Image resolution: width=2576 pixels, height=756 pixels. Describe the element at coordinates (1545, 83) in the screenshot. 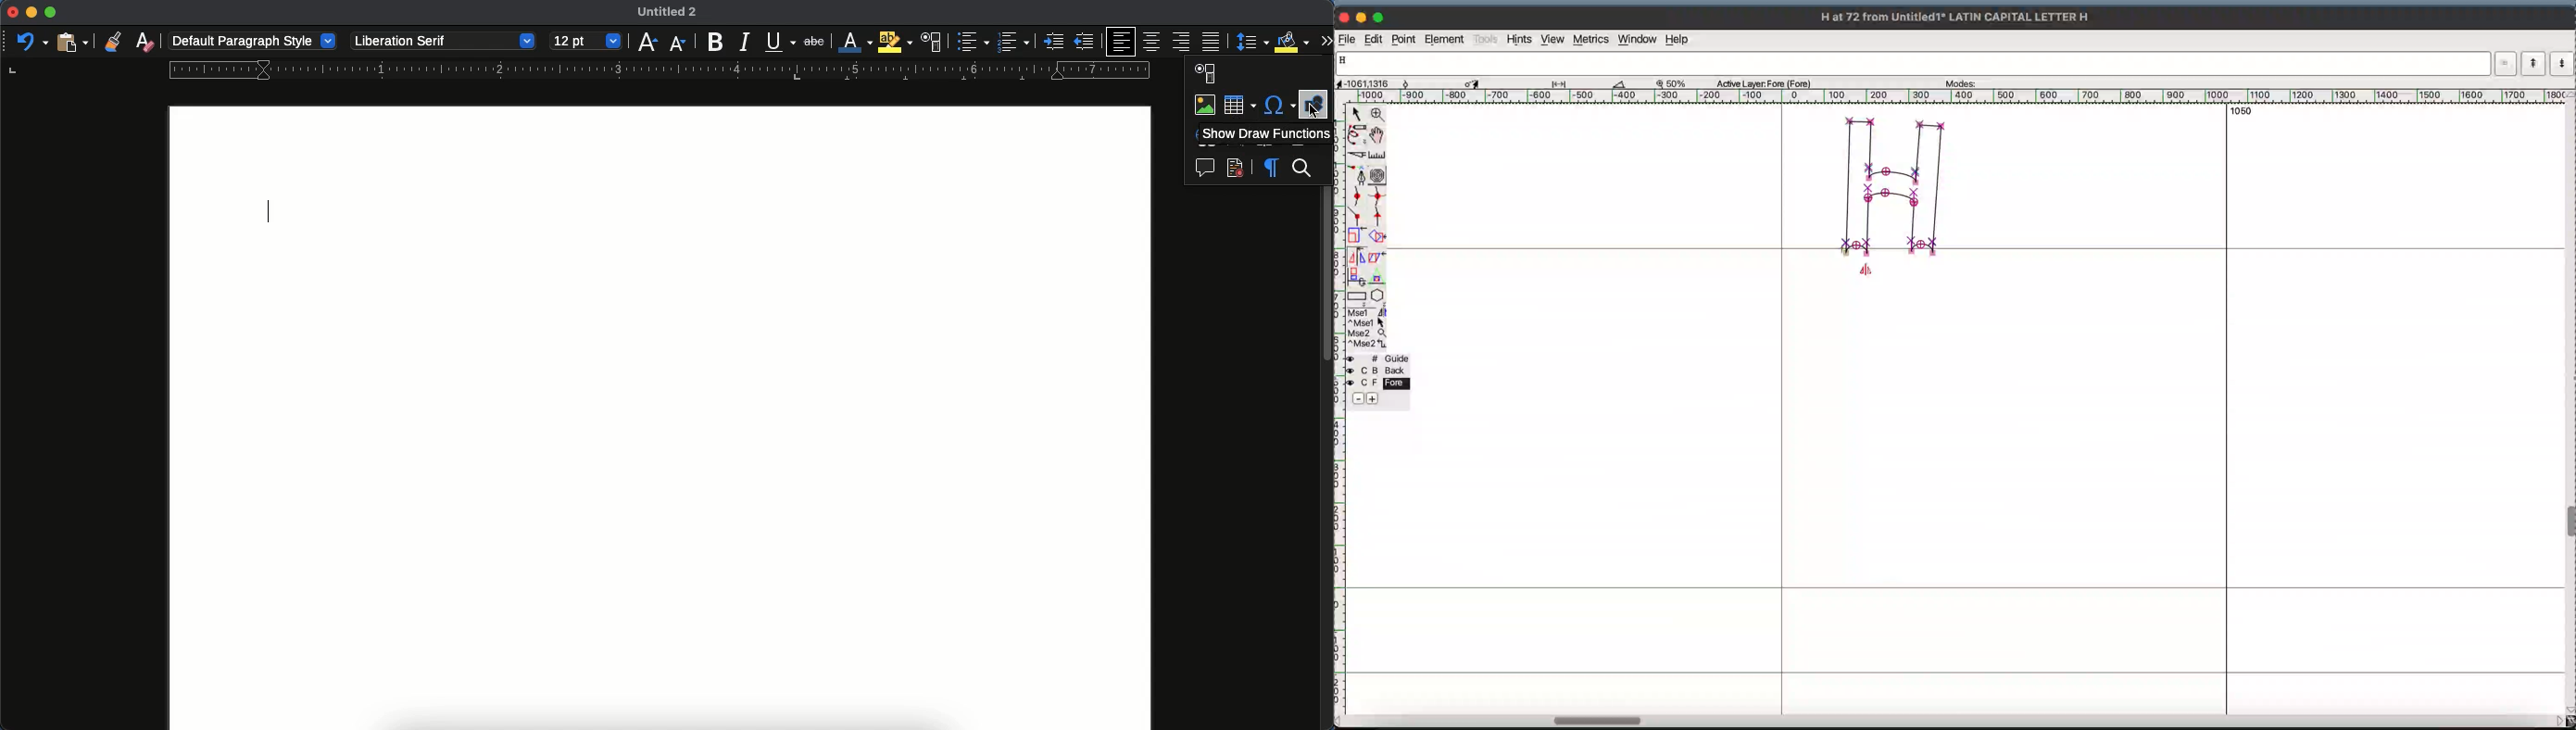

I see `measurement` at that location.